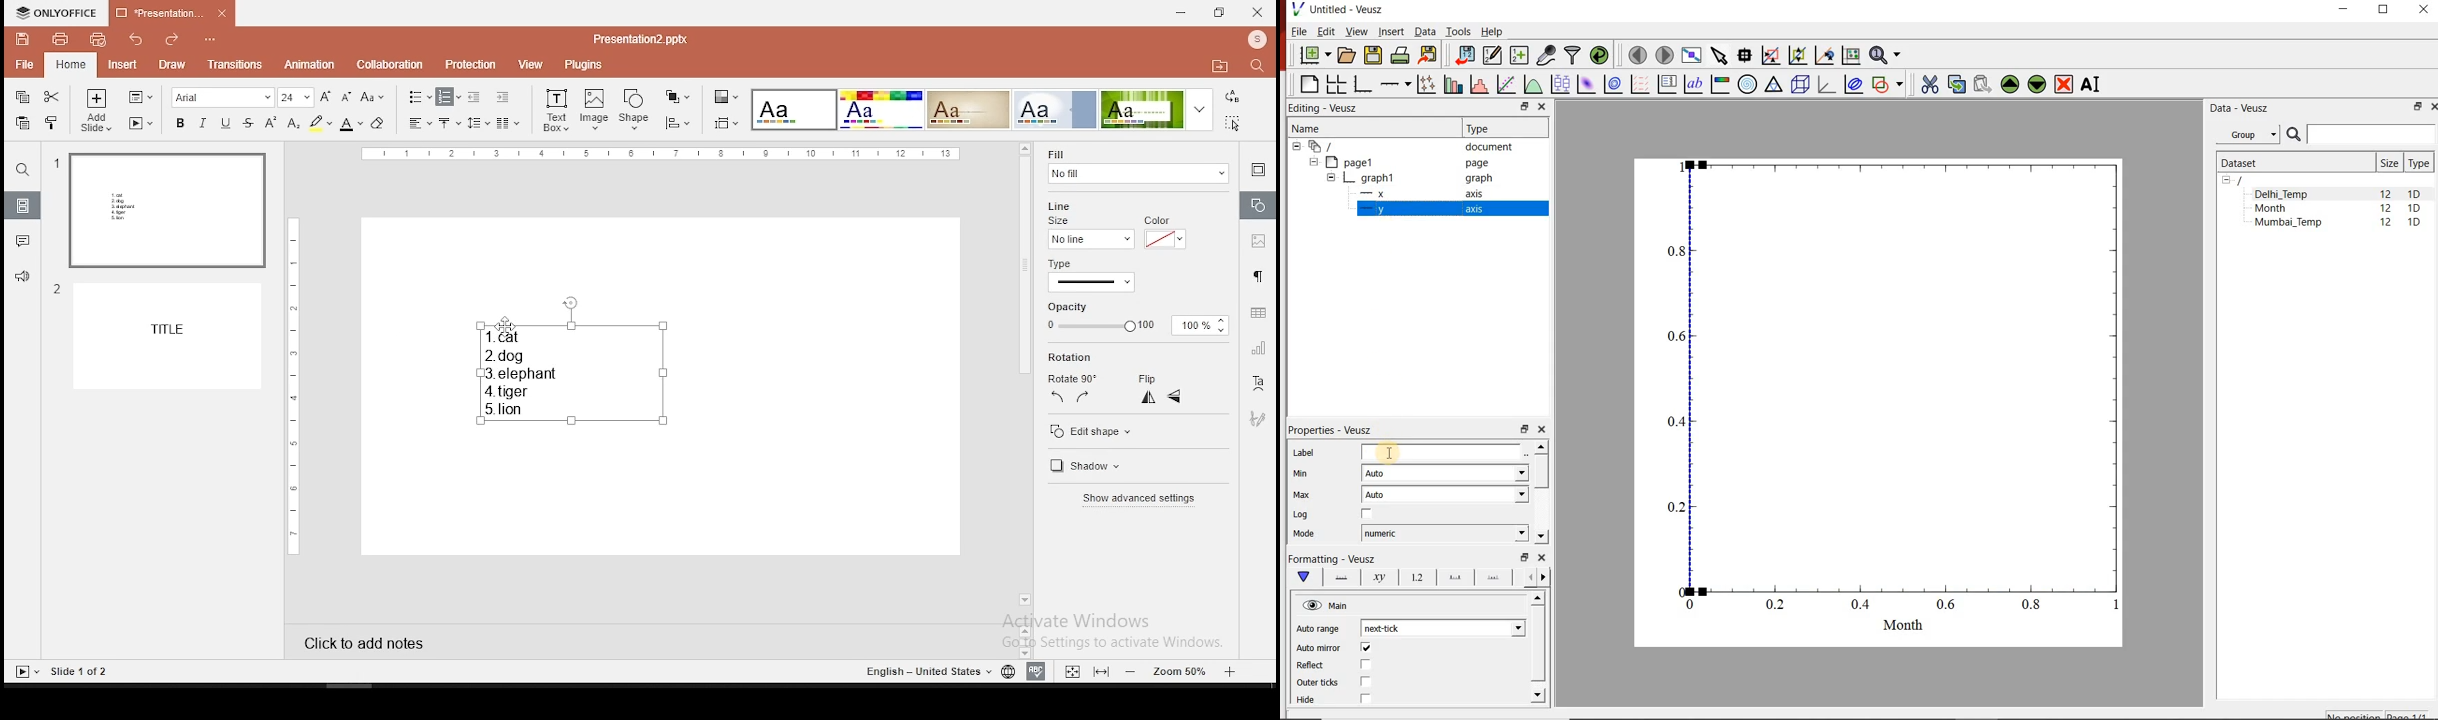  Describe the element at coordinates (1147, 398) in the screenshot. I see `flip vertical` at that location.